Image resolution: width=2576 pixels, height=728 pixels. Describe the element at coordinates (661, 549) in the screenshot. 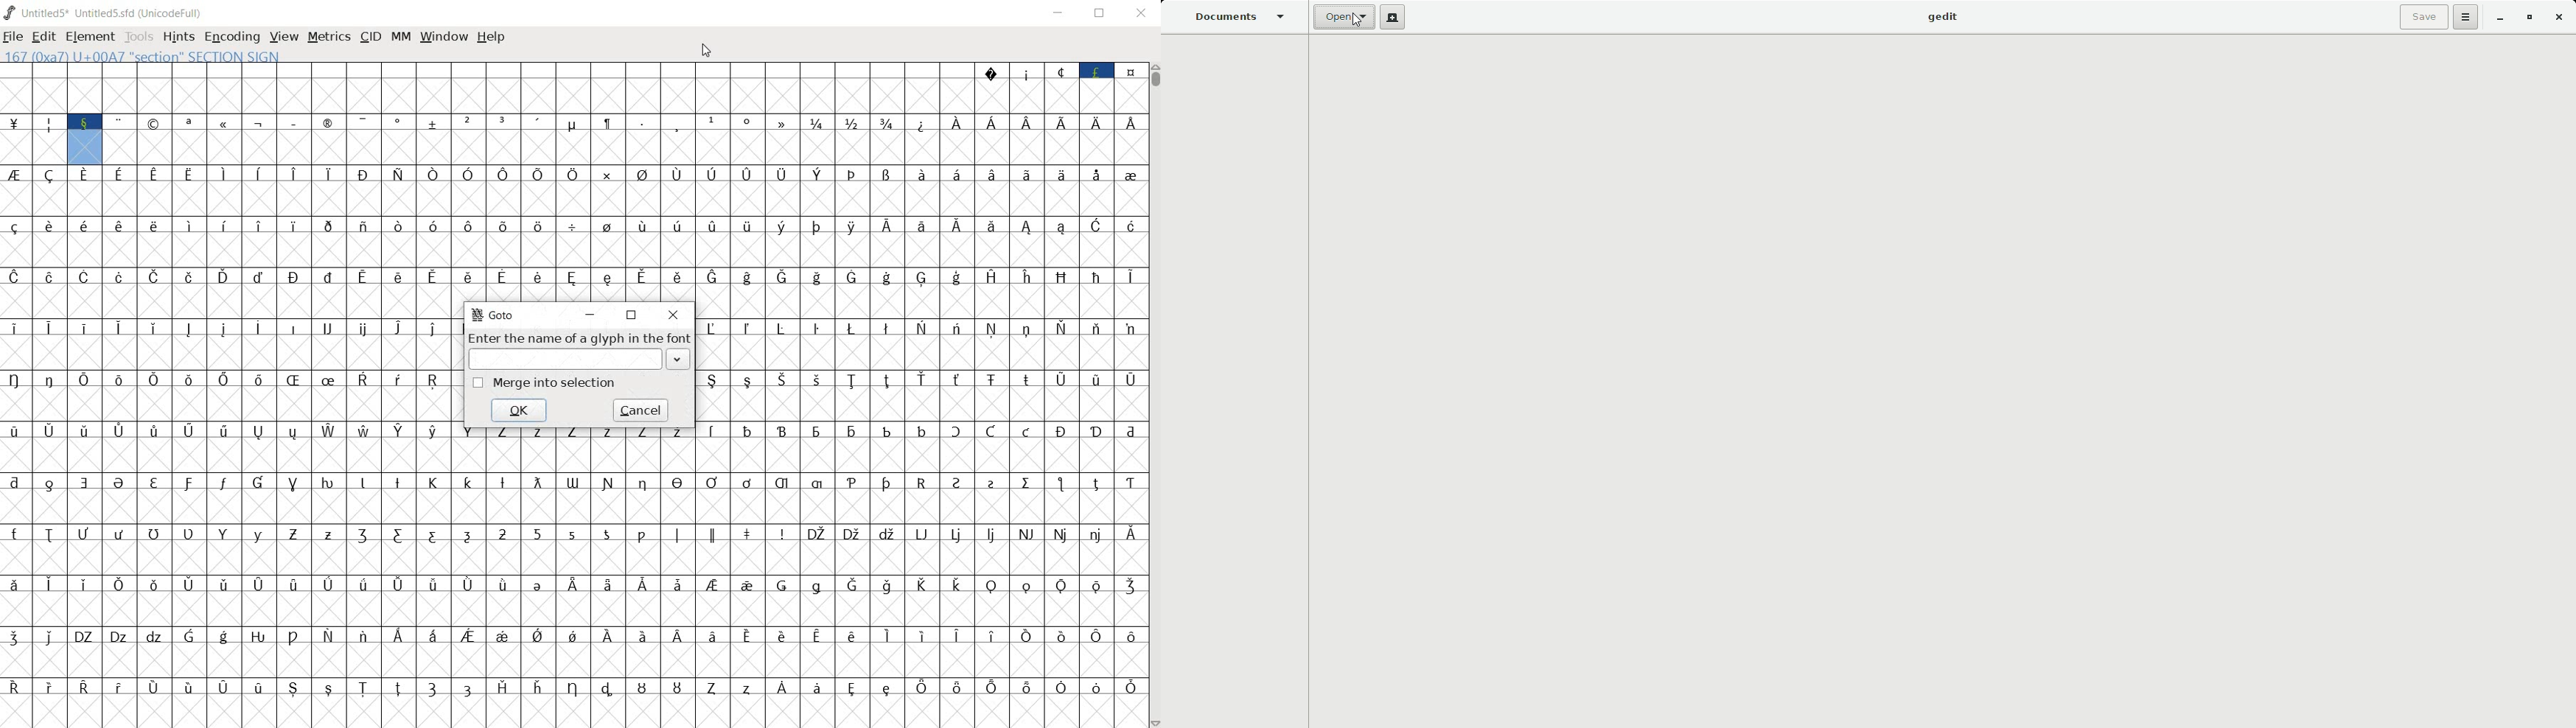

I see `special alphabets` at that location.